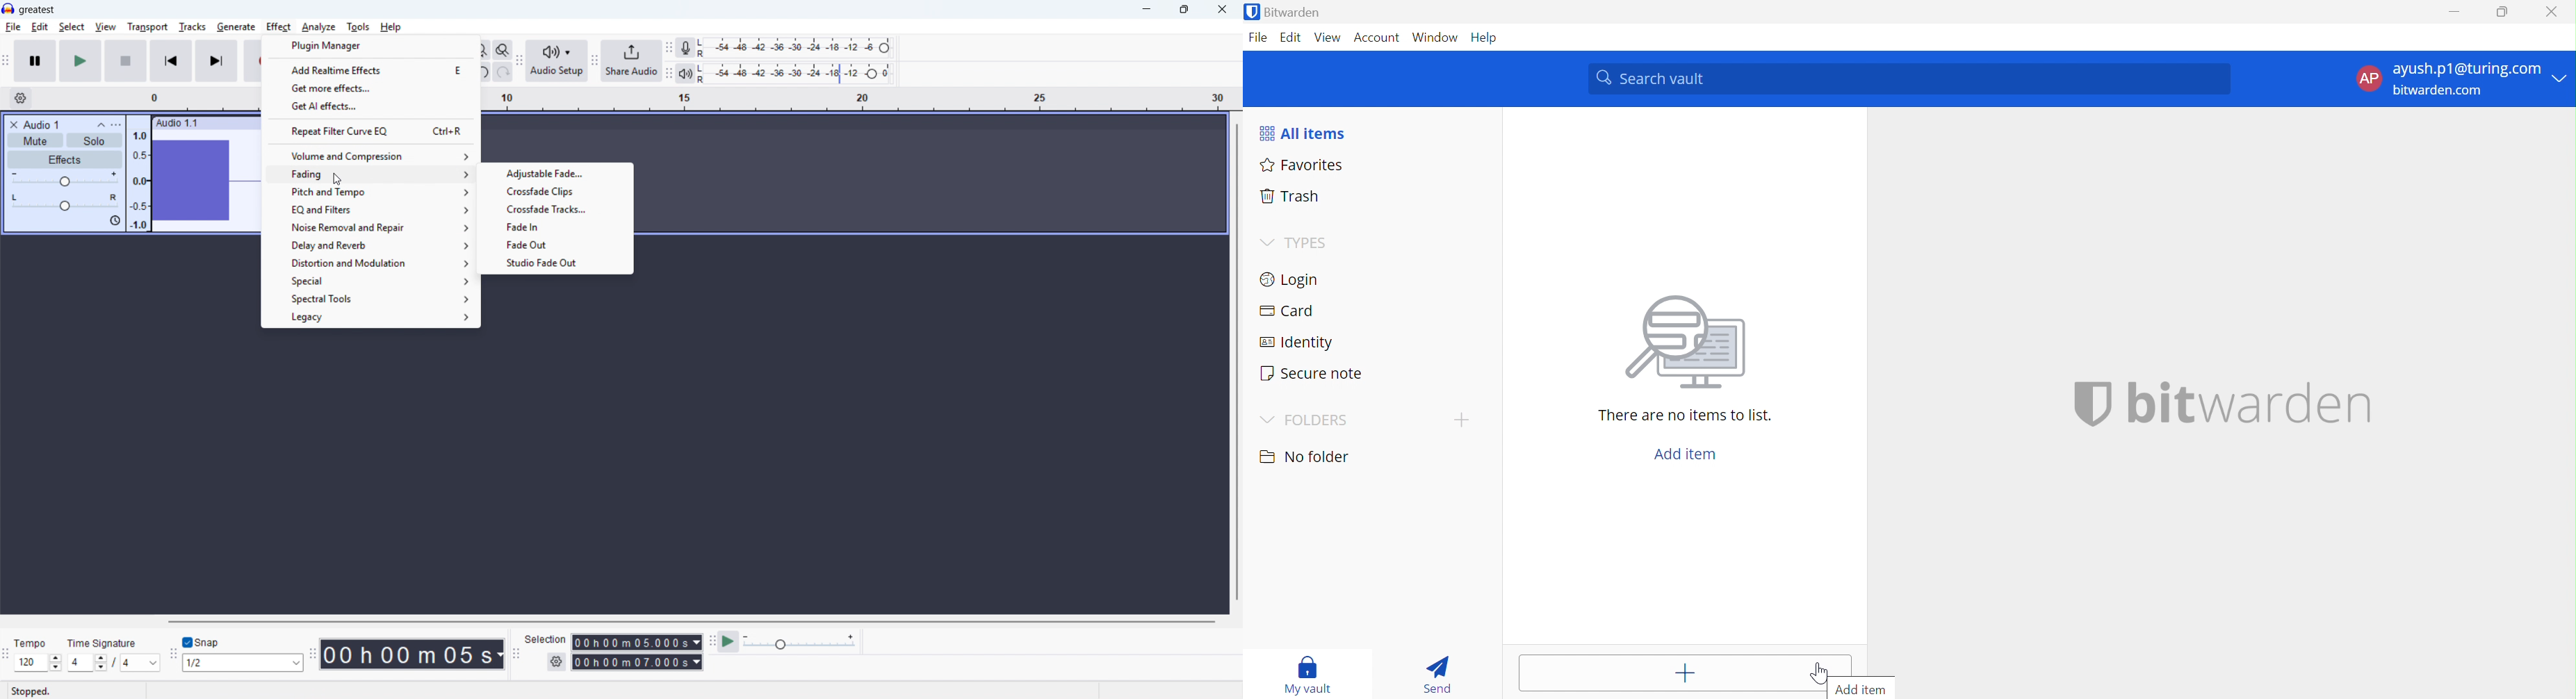 The image size is (2576, 700). Describe the element at coordinates (1375, 37) in the screenshot. I see `Account` at that location.